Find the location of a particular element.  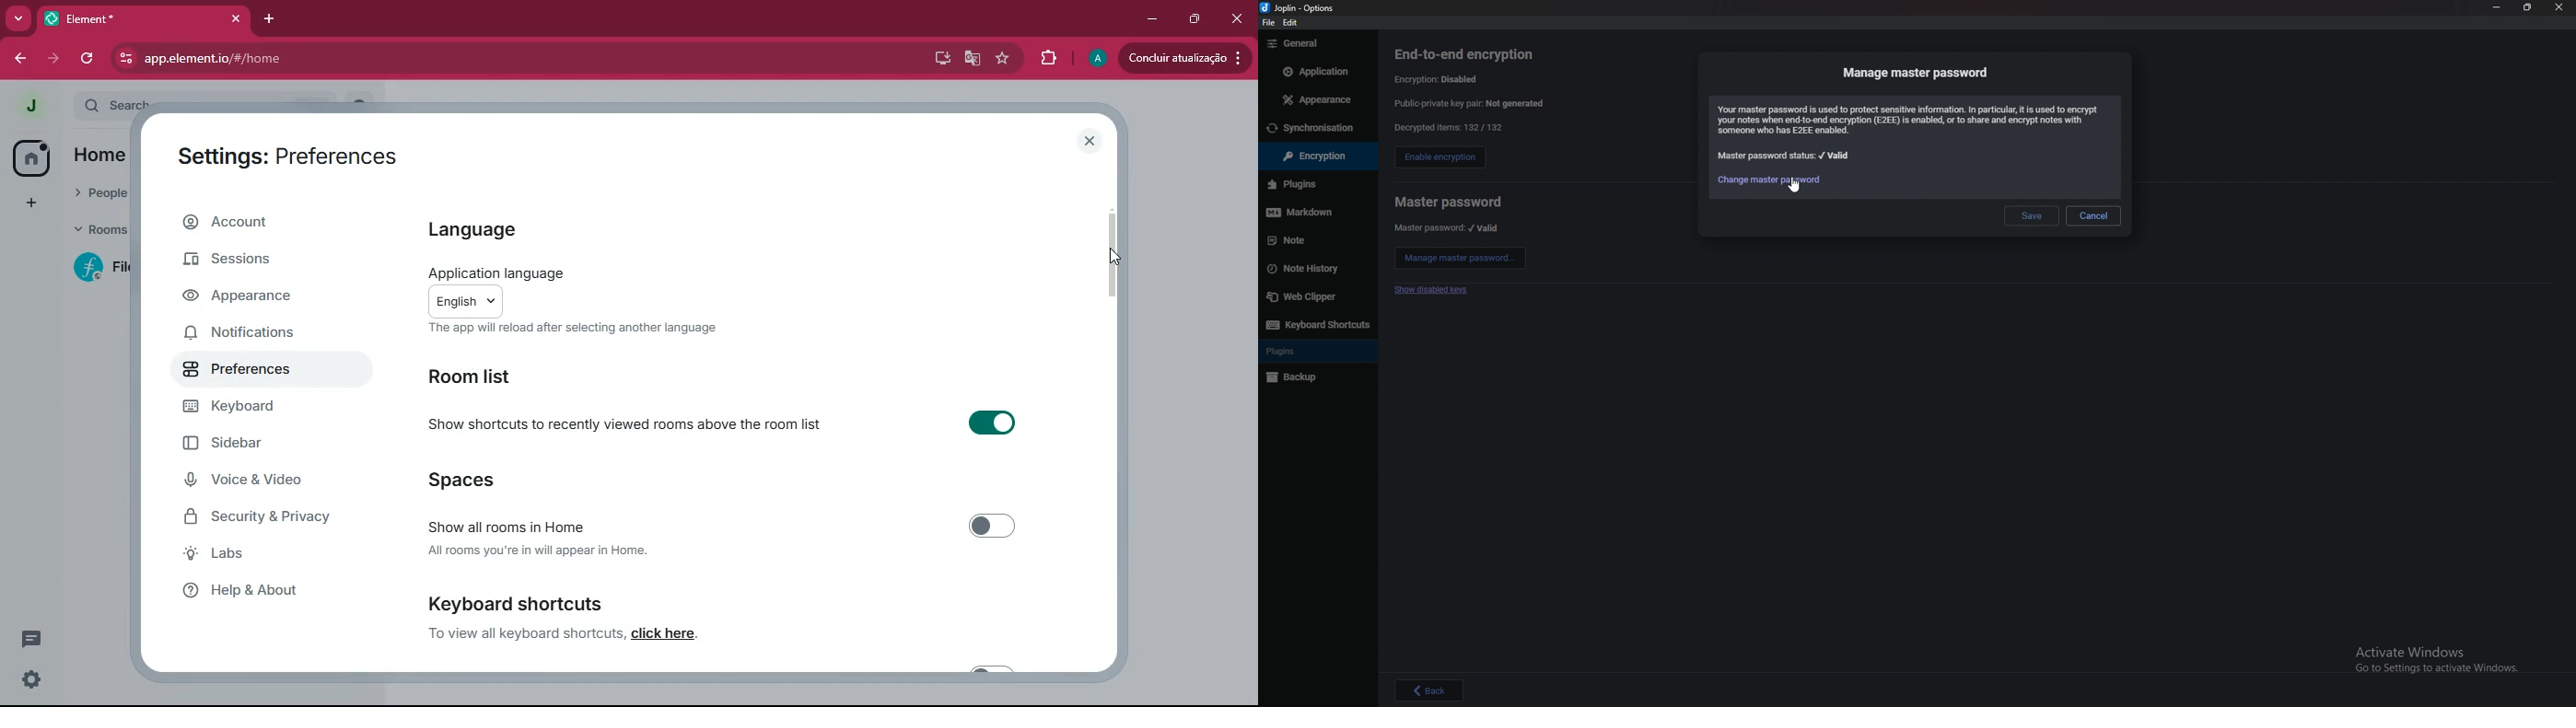

note history is located at coordinates (1314, 268).